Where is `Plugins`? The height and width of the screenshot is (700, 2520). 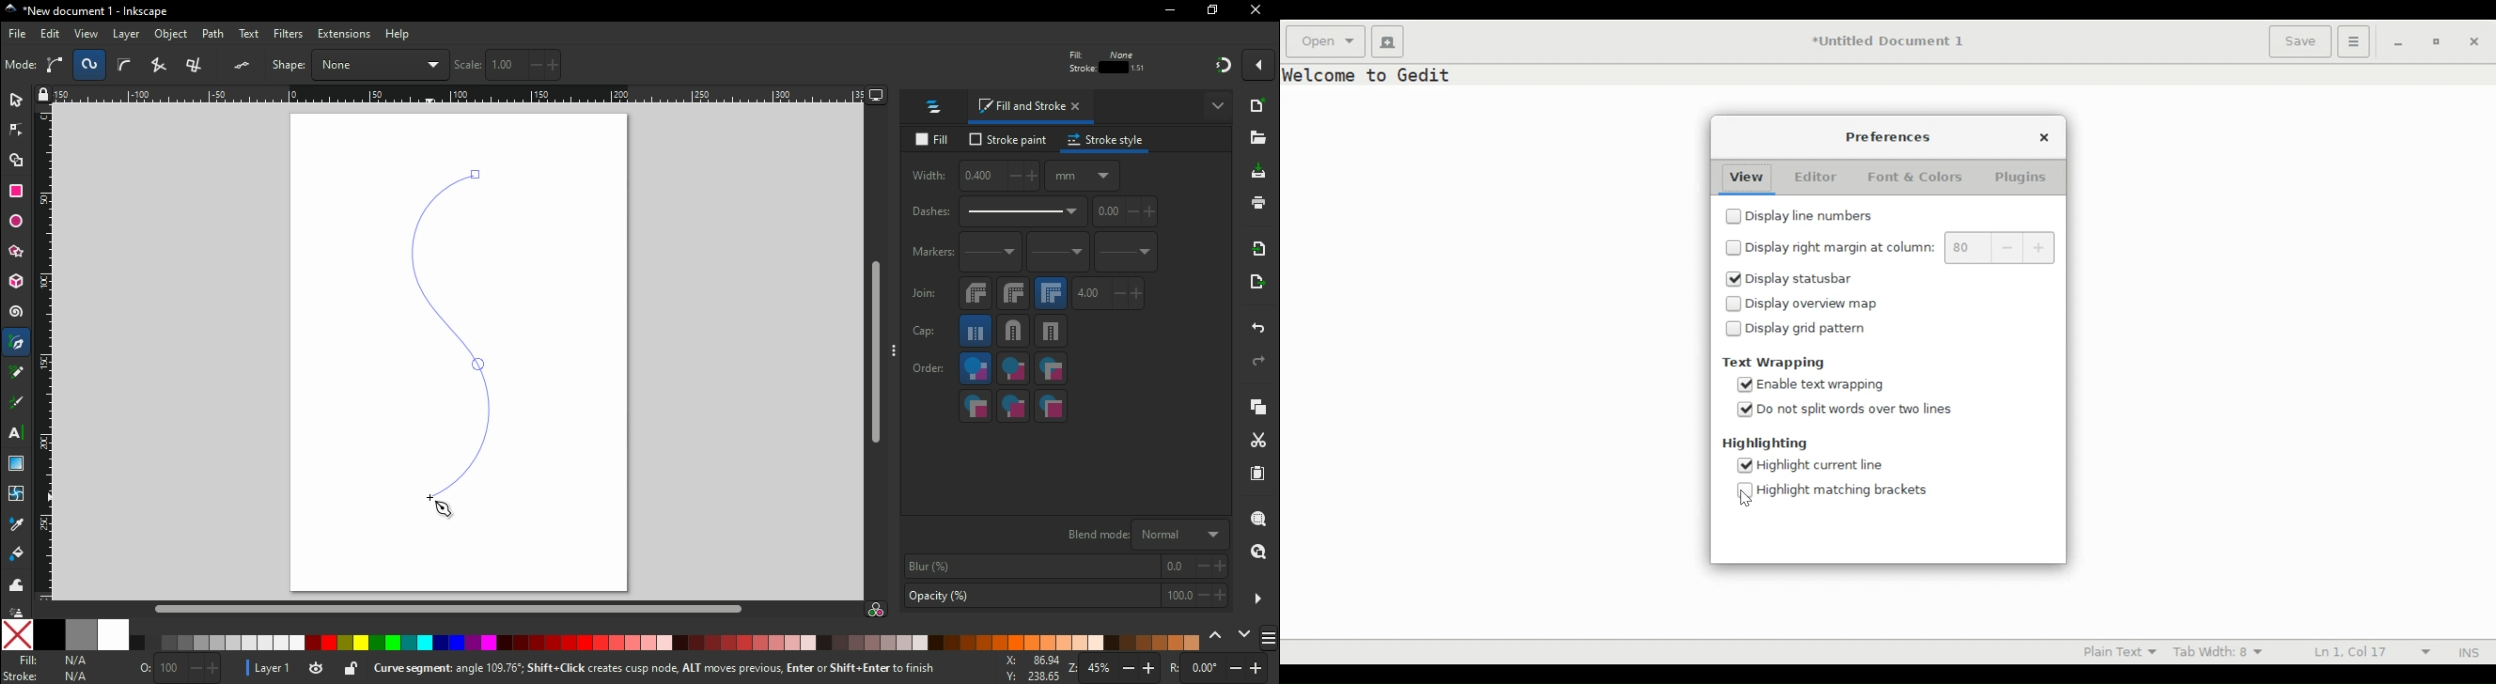
Plugins is located at coordinates (2024, 177).